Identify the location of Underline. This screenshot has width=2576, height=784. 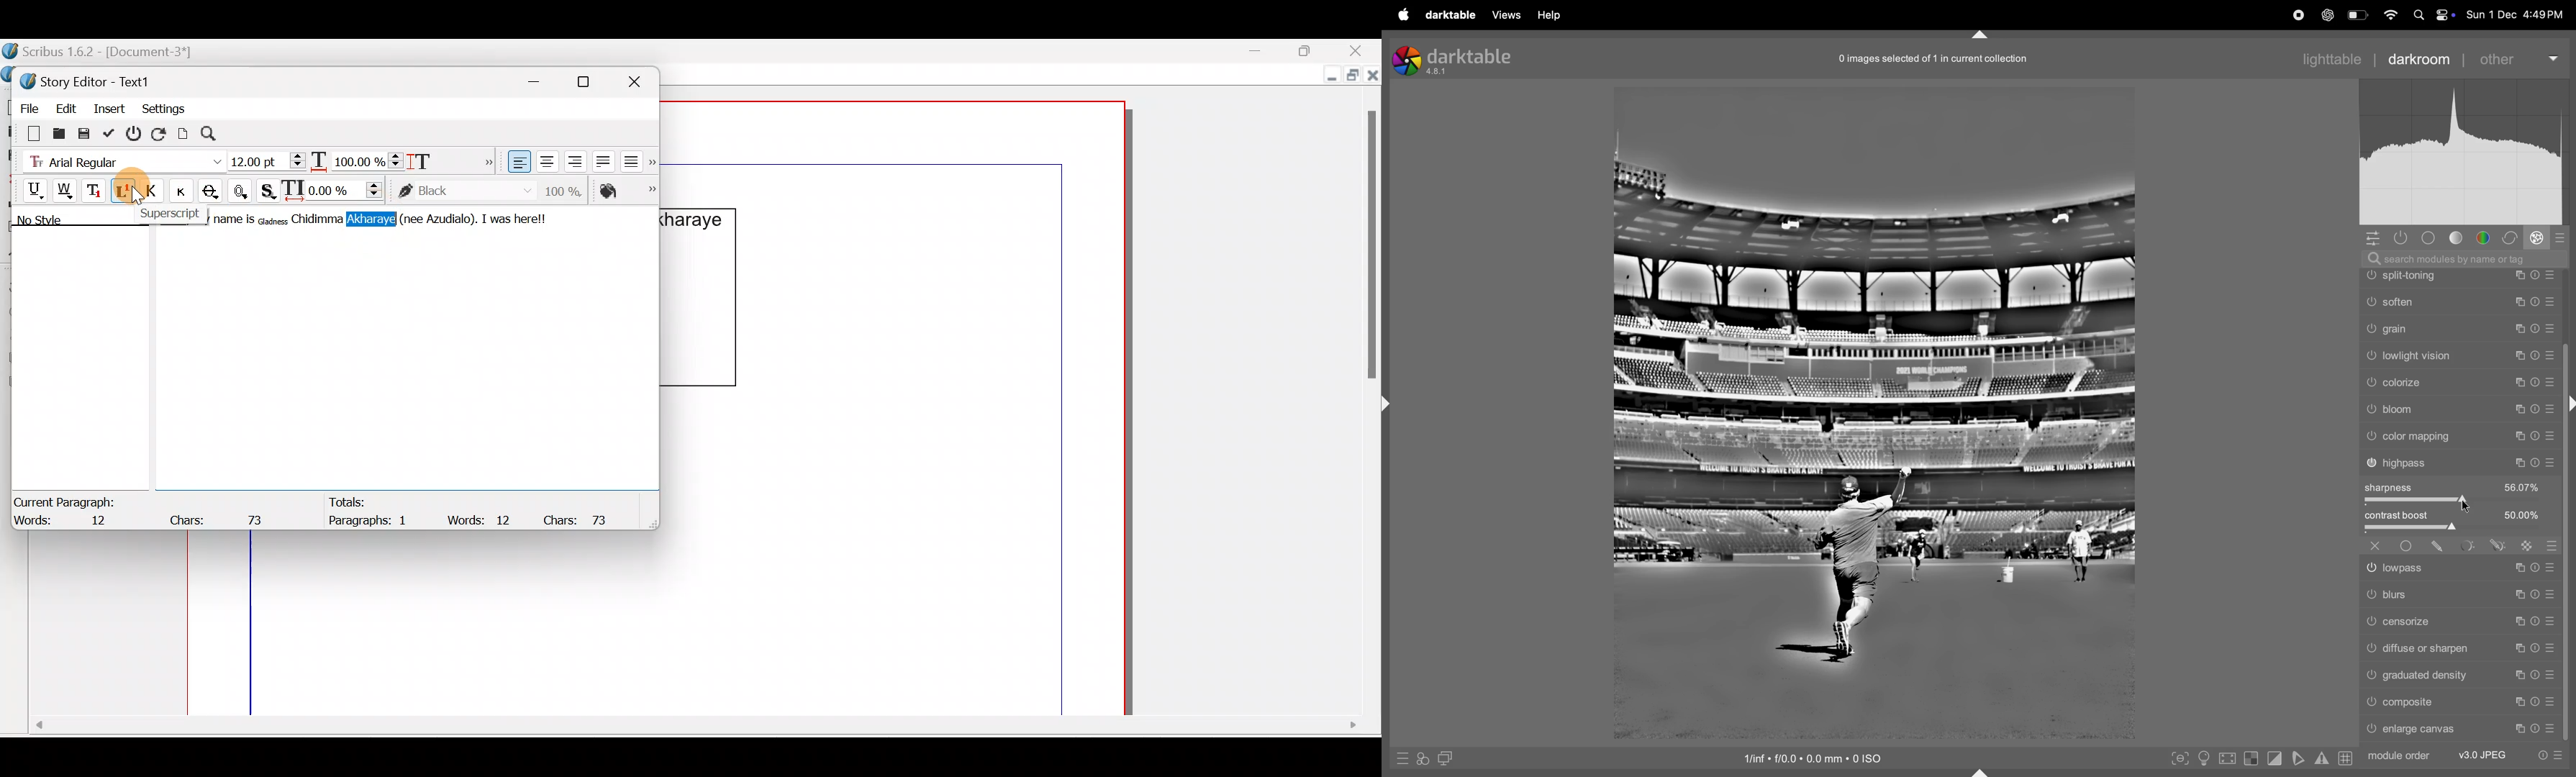
(28, 188).